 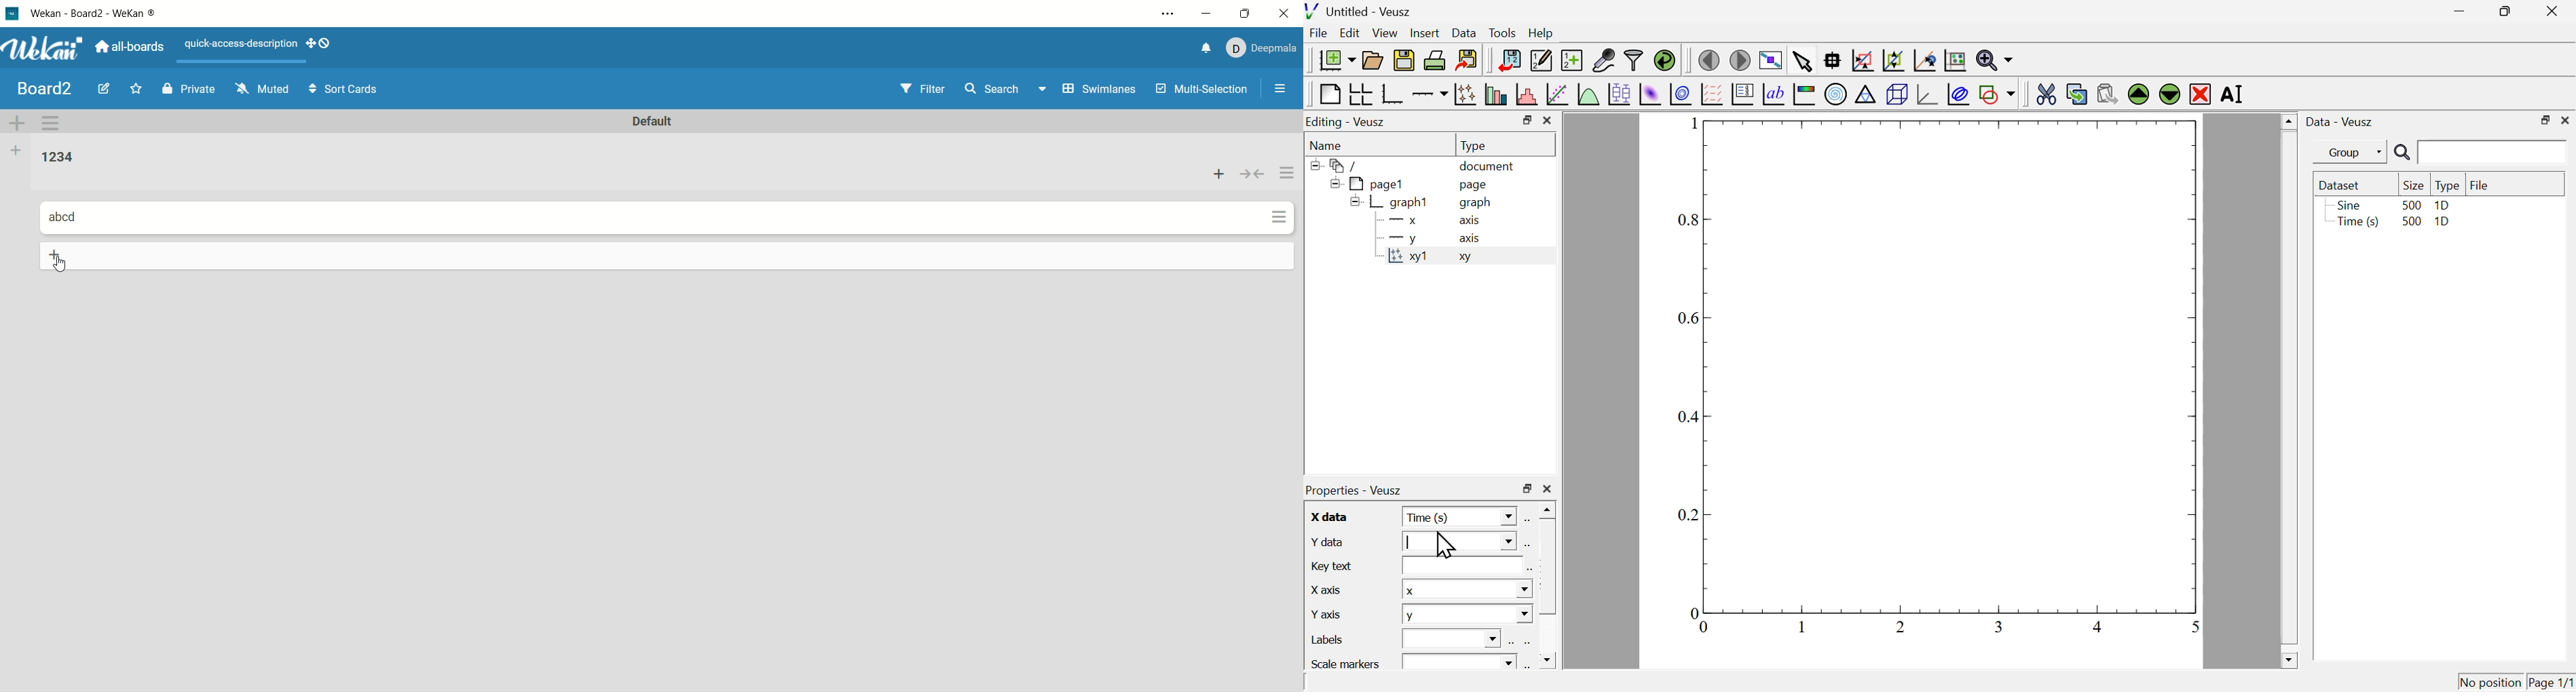 What do you see at coordinates (1465, 94) in the screenshot?
I see `plot points with lines and errorbars` at bounding box center [1465, 94].